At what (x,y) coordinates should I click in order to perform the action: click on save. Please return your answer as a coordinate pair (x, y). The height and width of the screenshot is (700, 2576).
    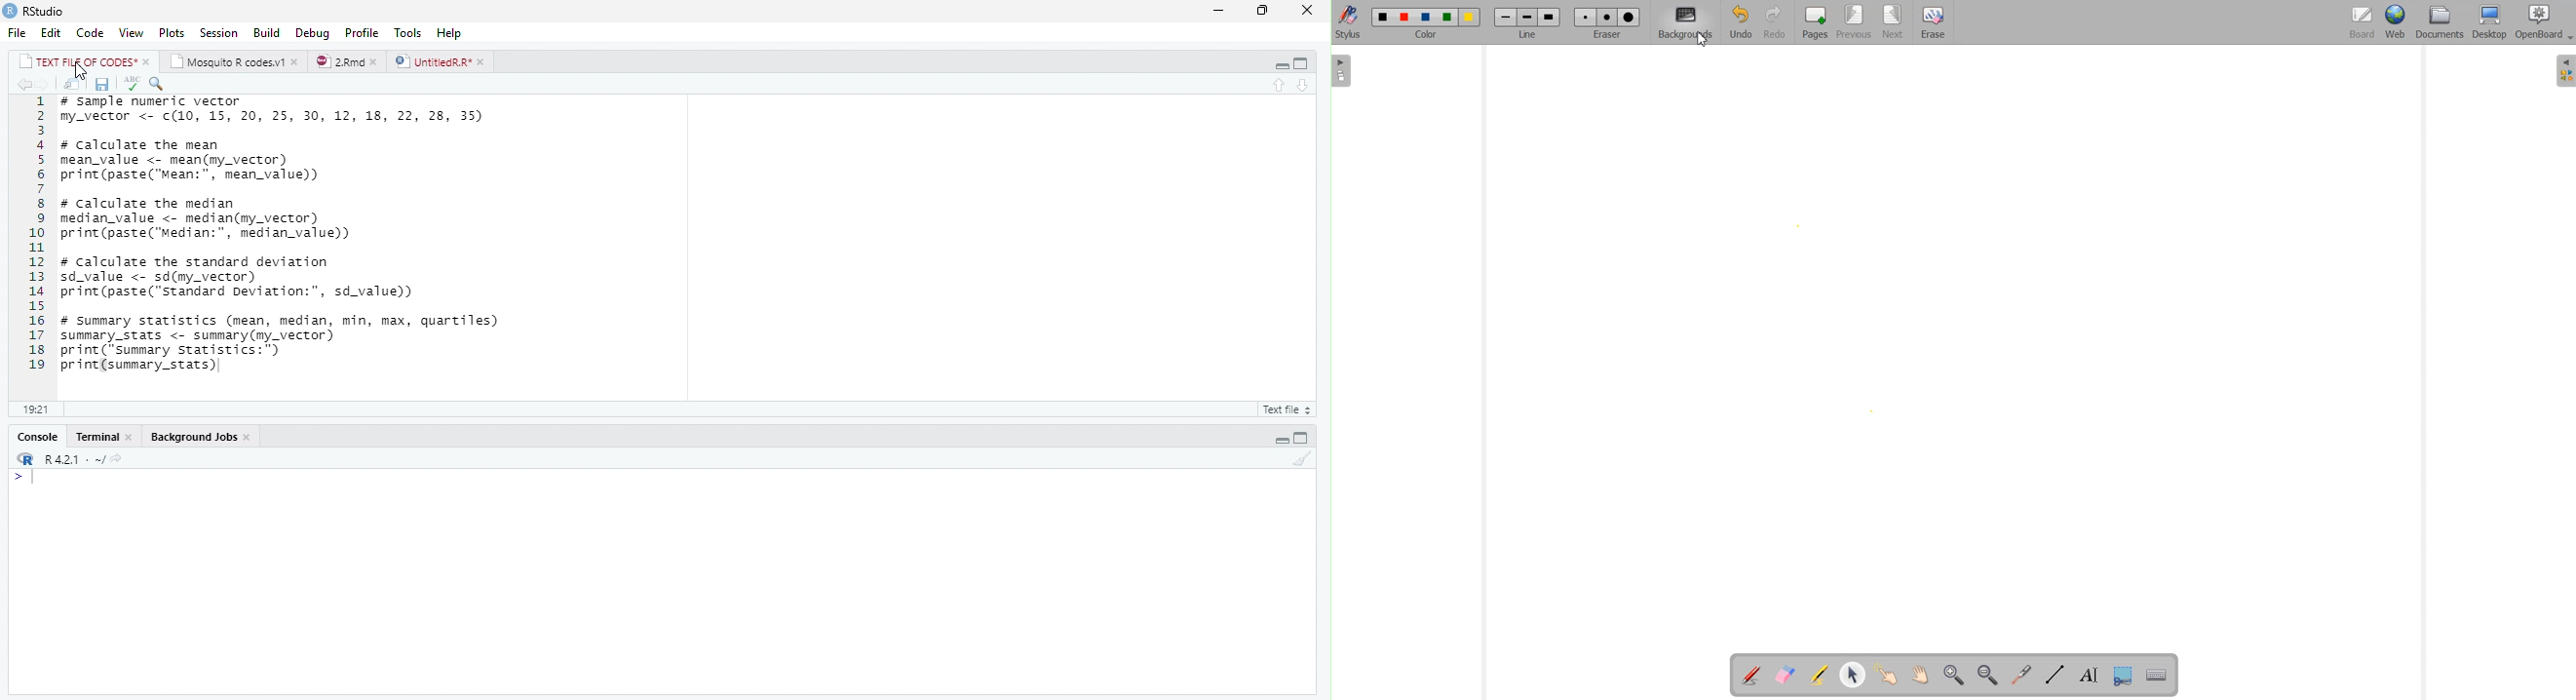
    Looking at the image, I should click on (103, 85).